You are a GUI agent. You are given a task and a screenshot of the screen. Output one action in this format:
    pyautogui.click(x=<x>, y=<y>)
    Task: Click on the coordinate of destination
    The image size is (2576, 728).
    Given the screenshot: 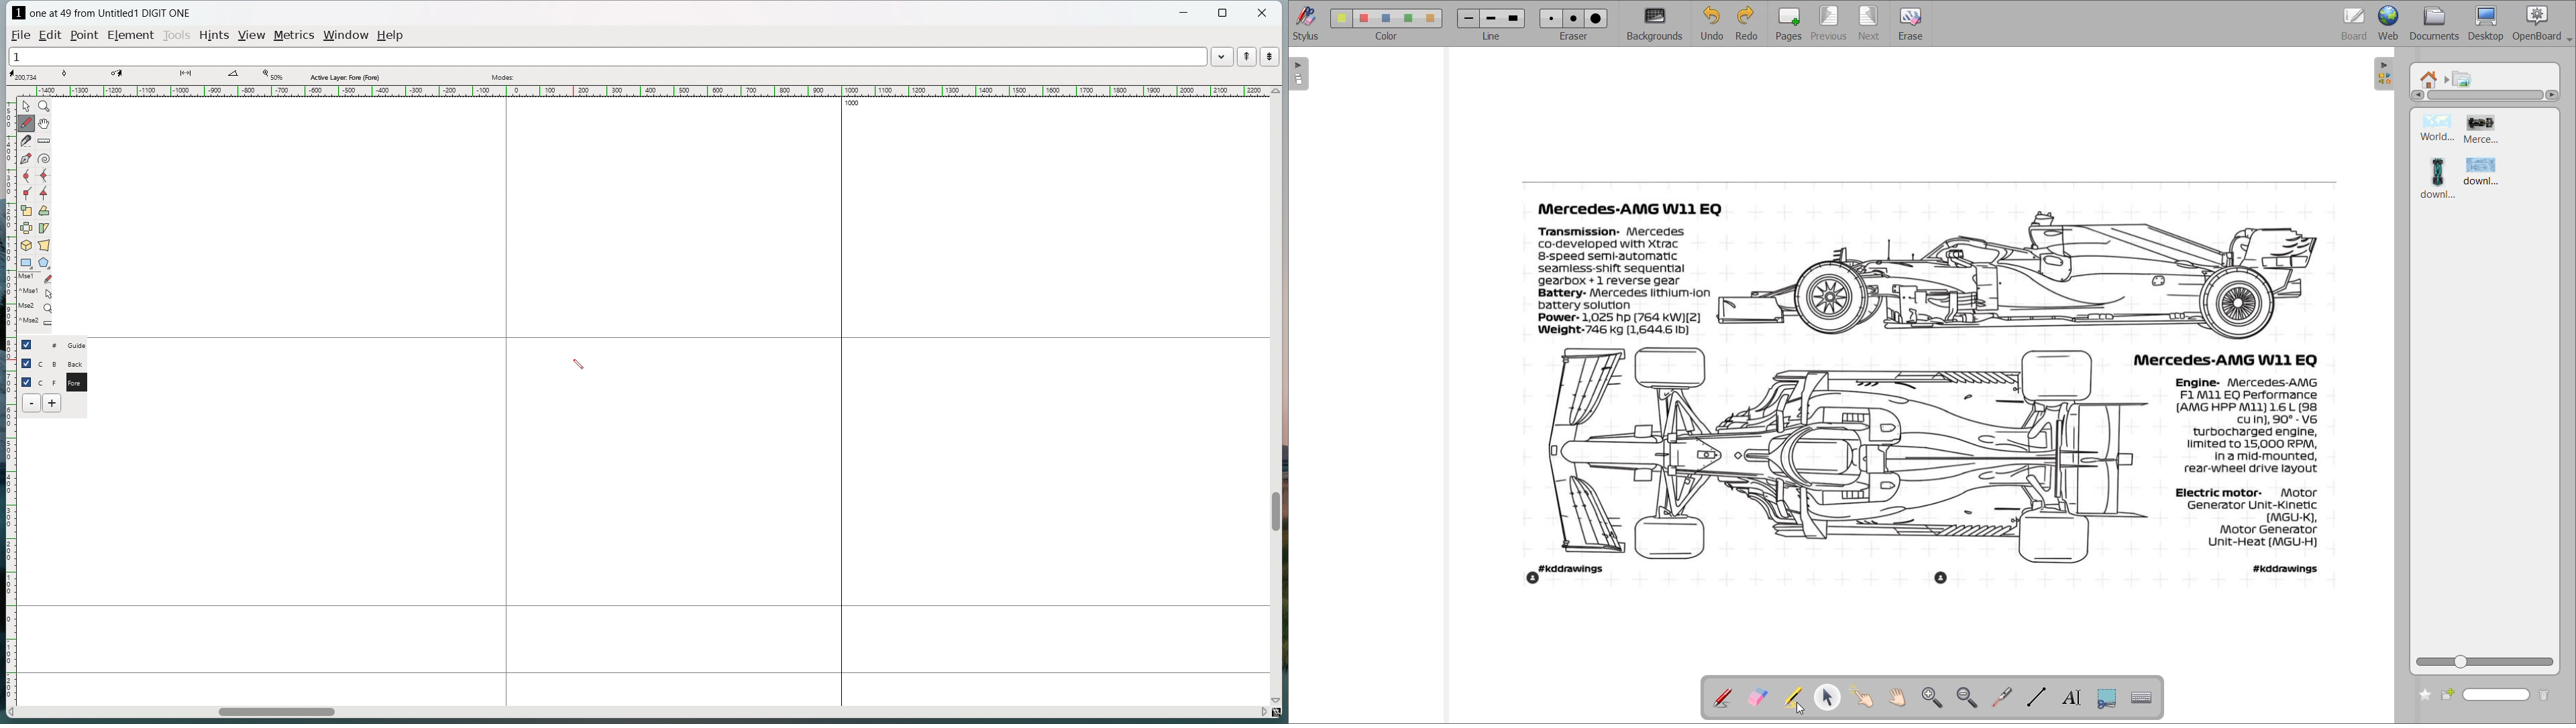 What is the action you would take?
    pyautogui.click(x=119, y=74)
    